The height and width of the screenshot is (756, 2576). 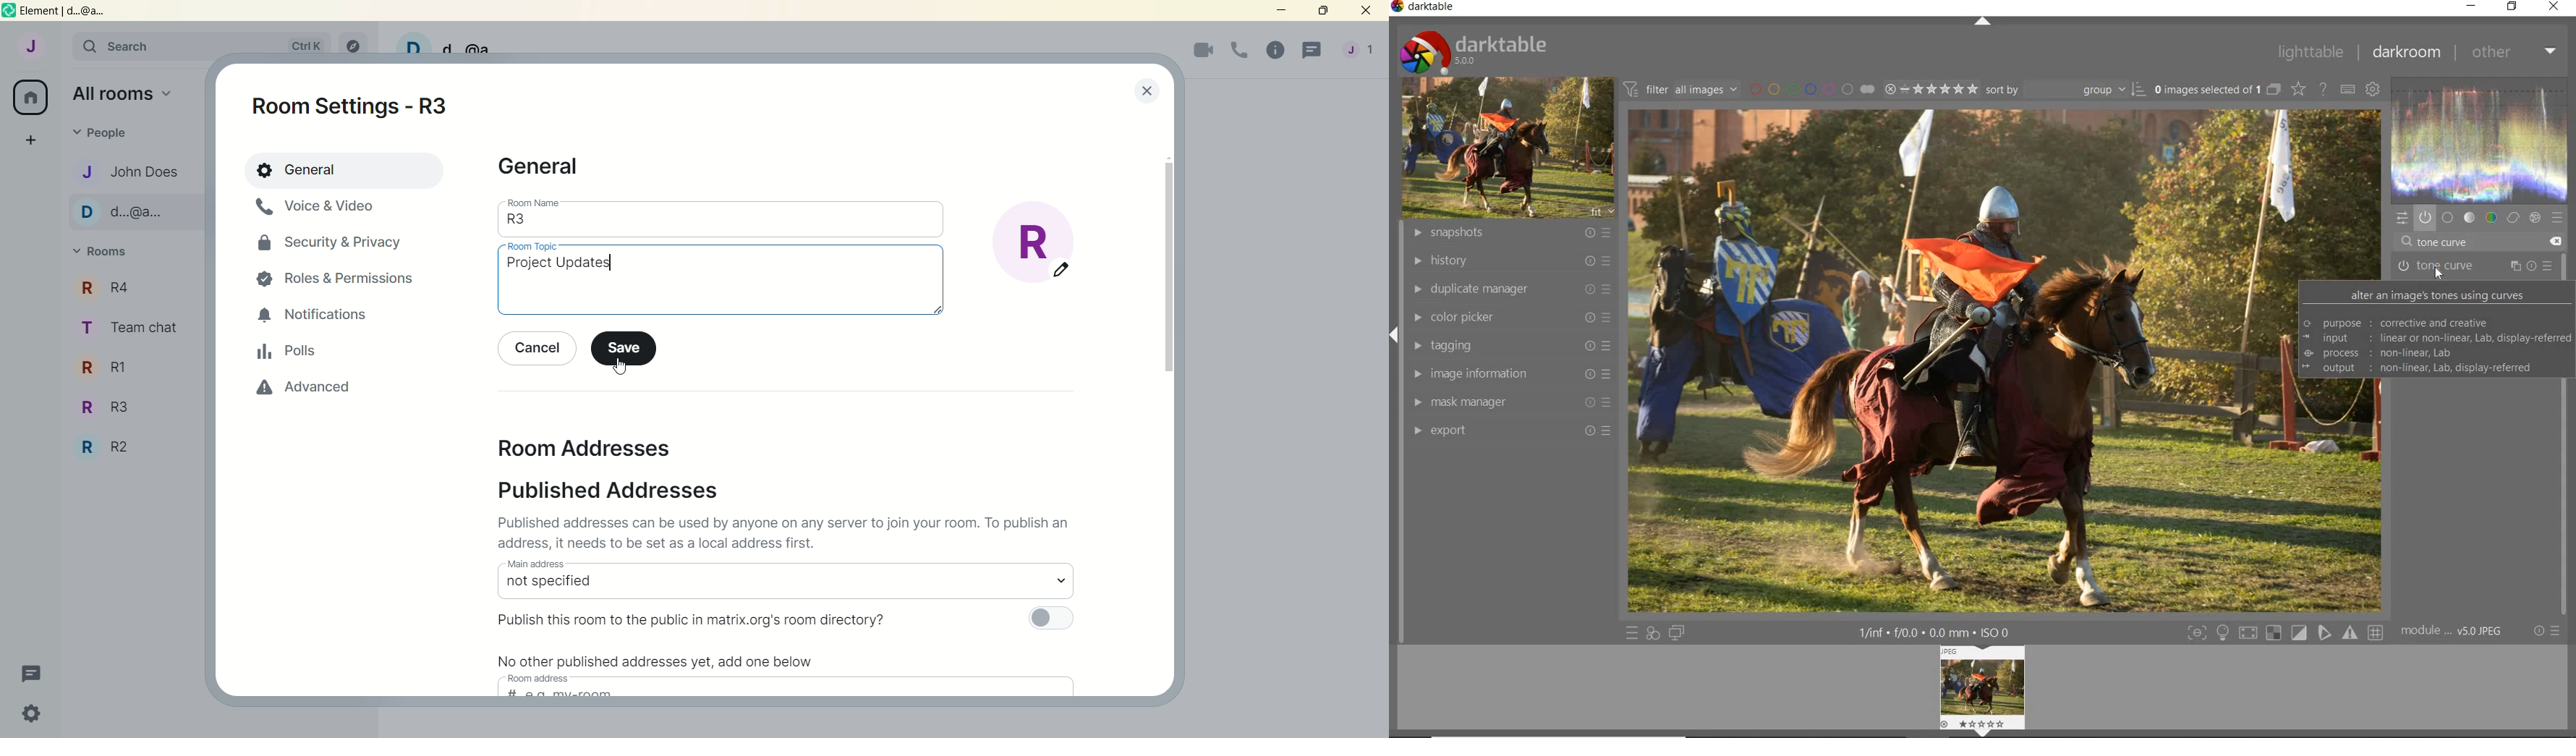 I want to click on duplicate manager, so click(x=1511, y=288).